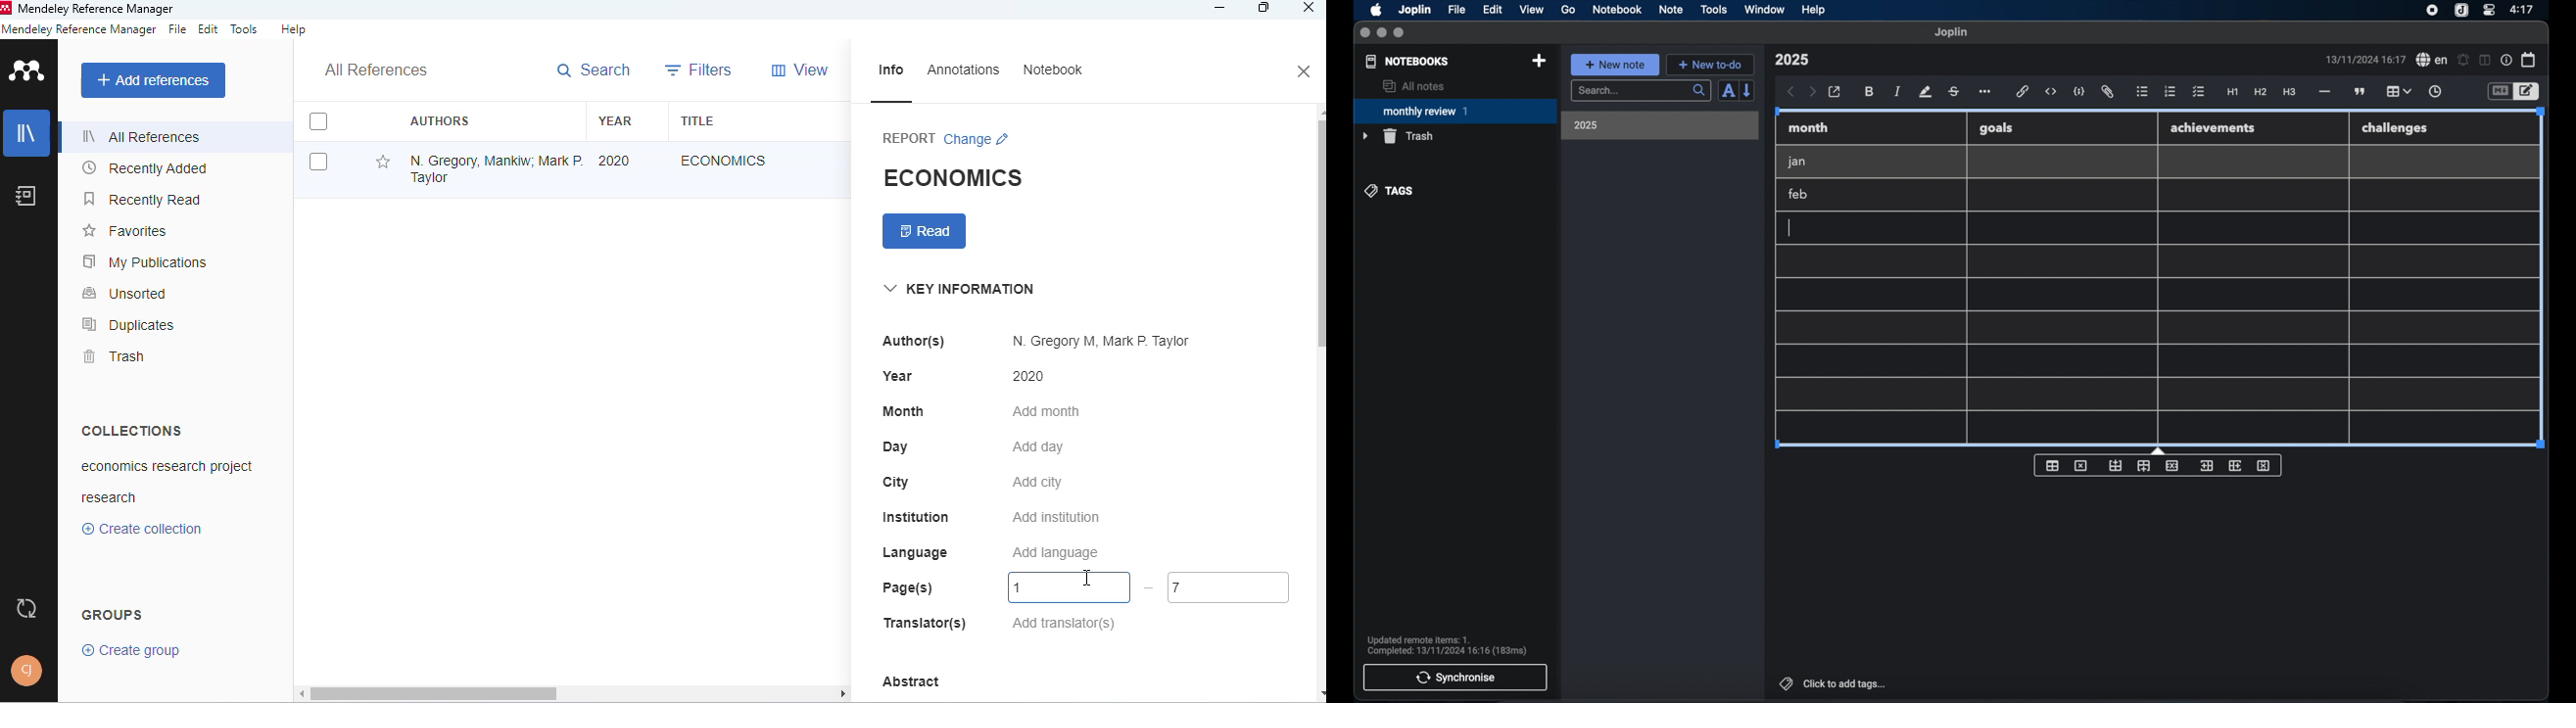 Image resolution: width=2576 pixels, height=728 pixels. I want to click on note title, so click(1792, 60).